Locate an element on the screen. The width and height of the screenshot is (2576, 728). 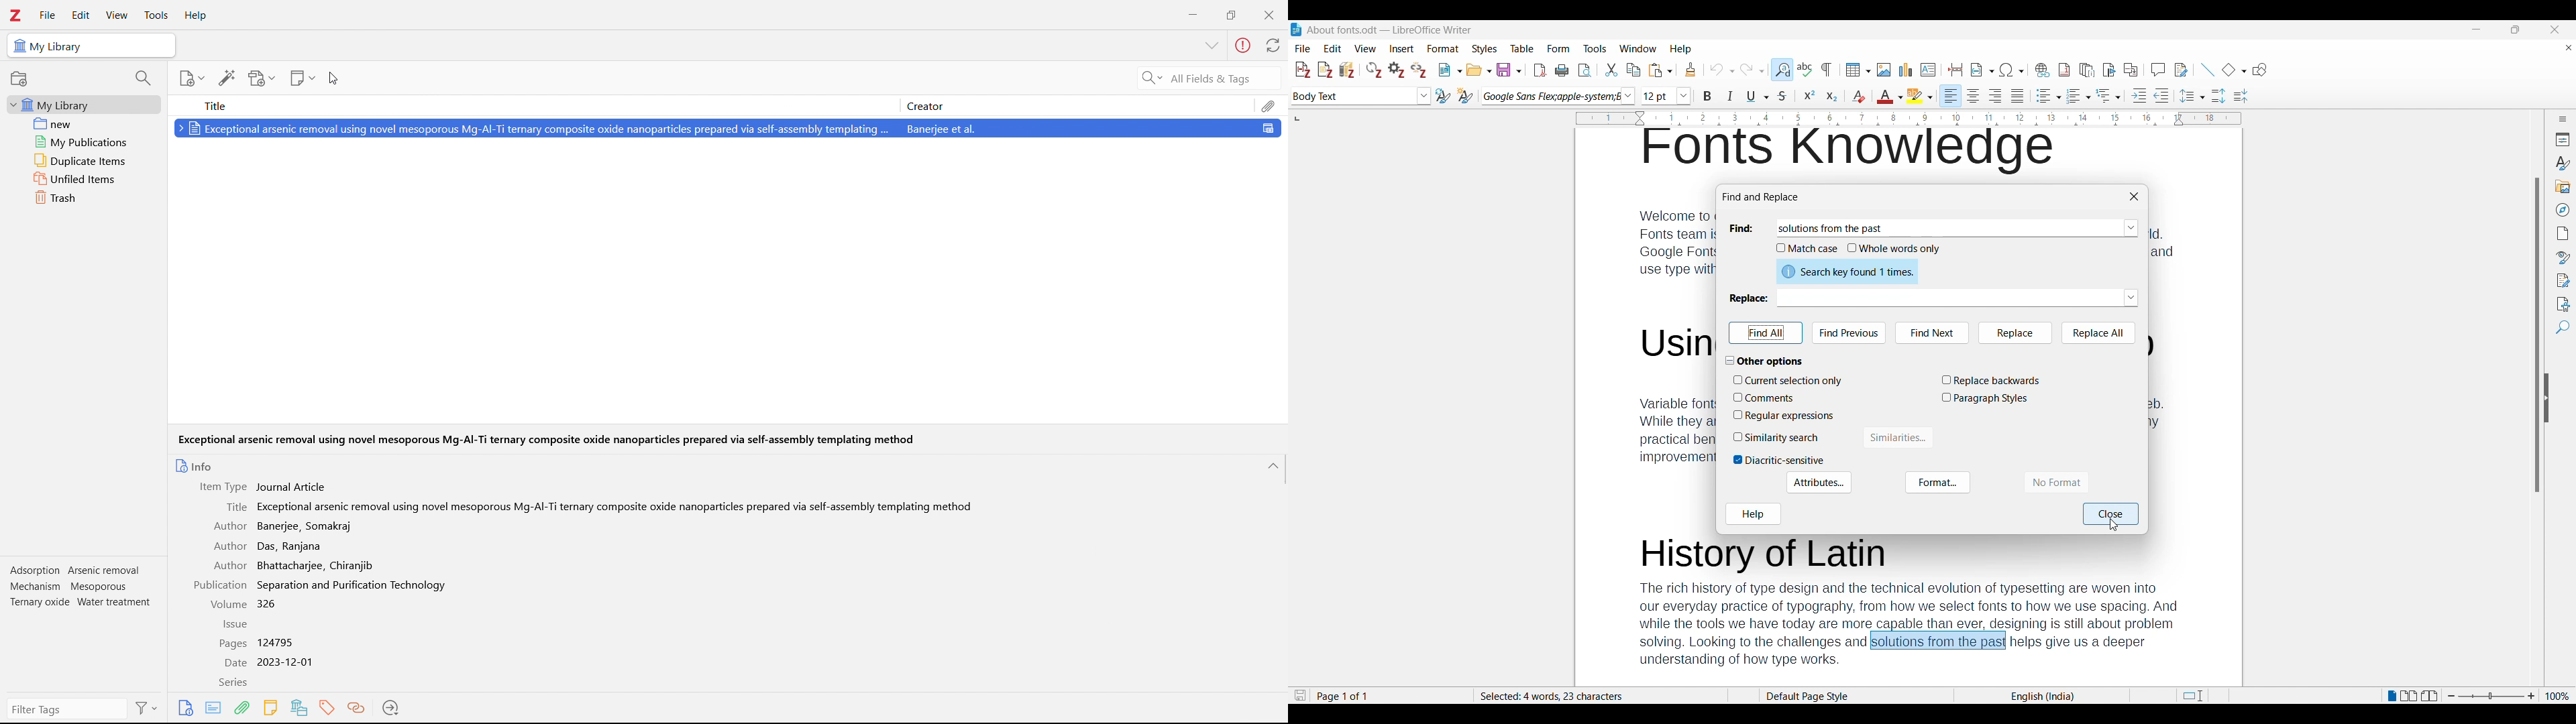
Series is located at coordinates (233, 683).